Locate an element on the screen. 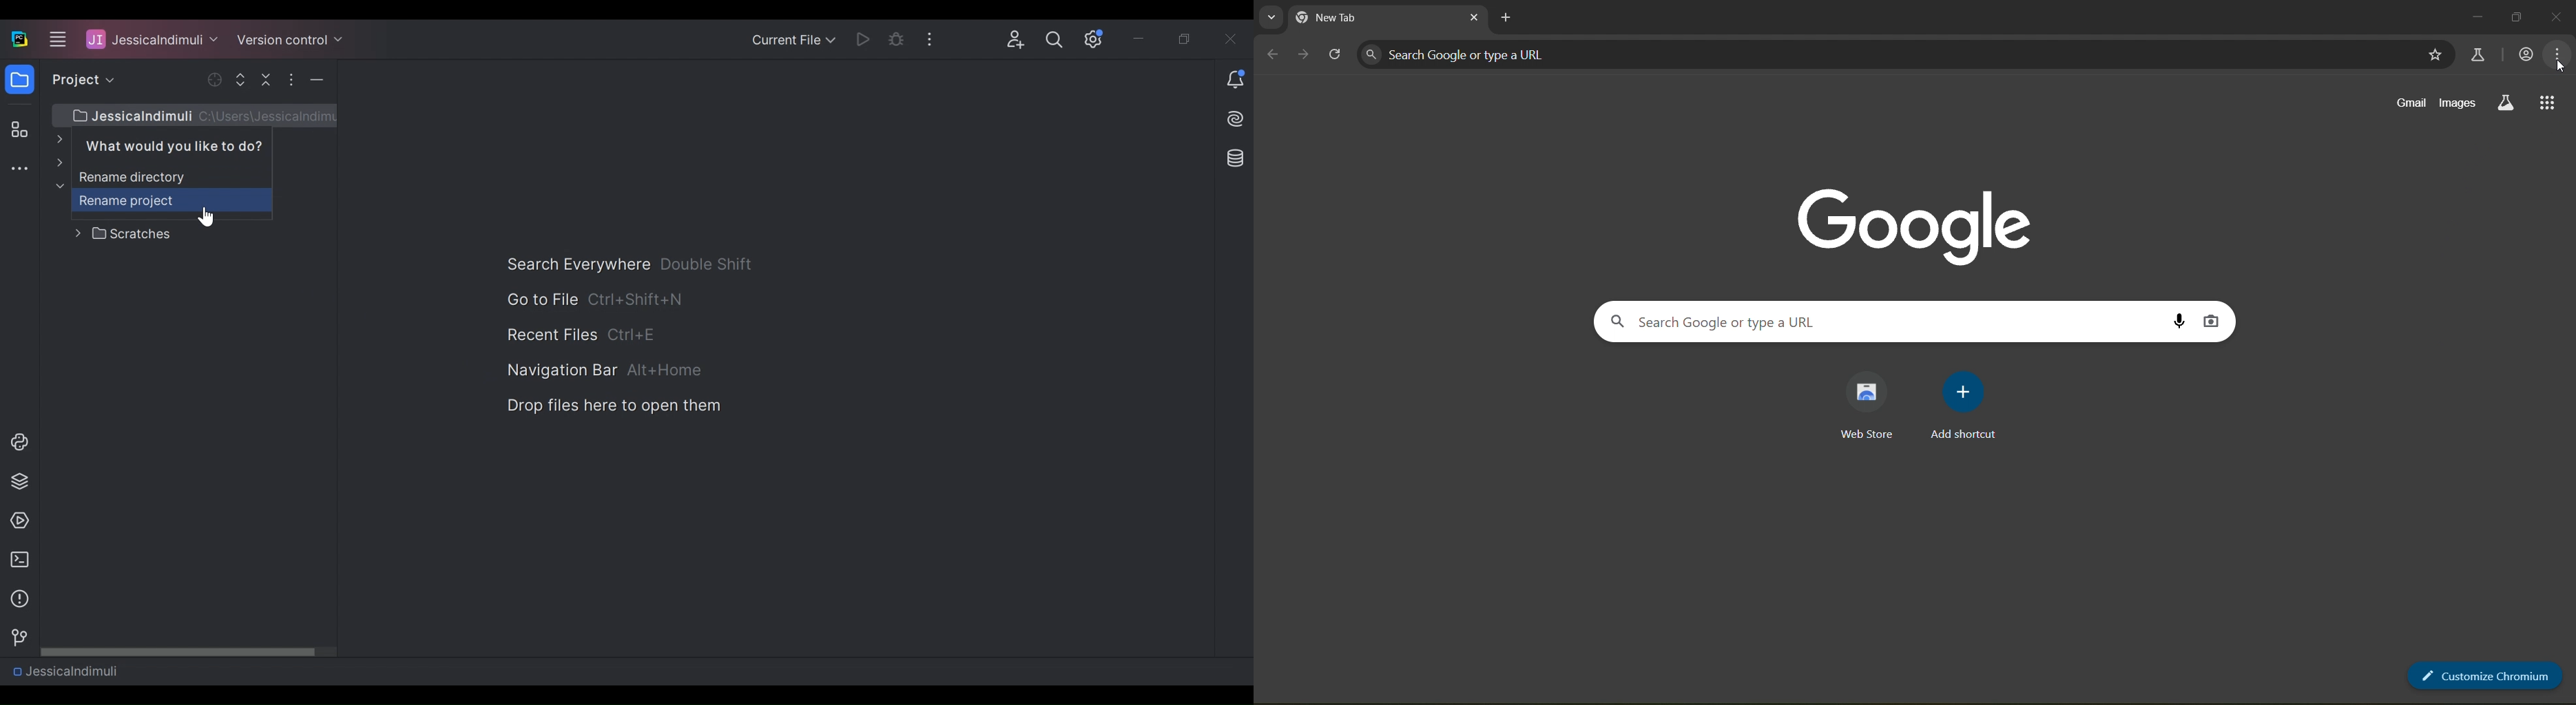  Open Selected File is located at coordinates (216, 80).